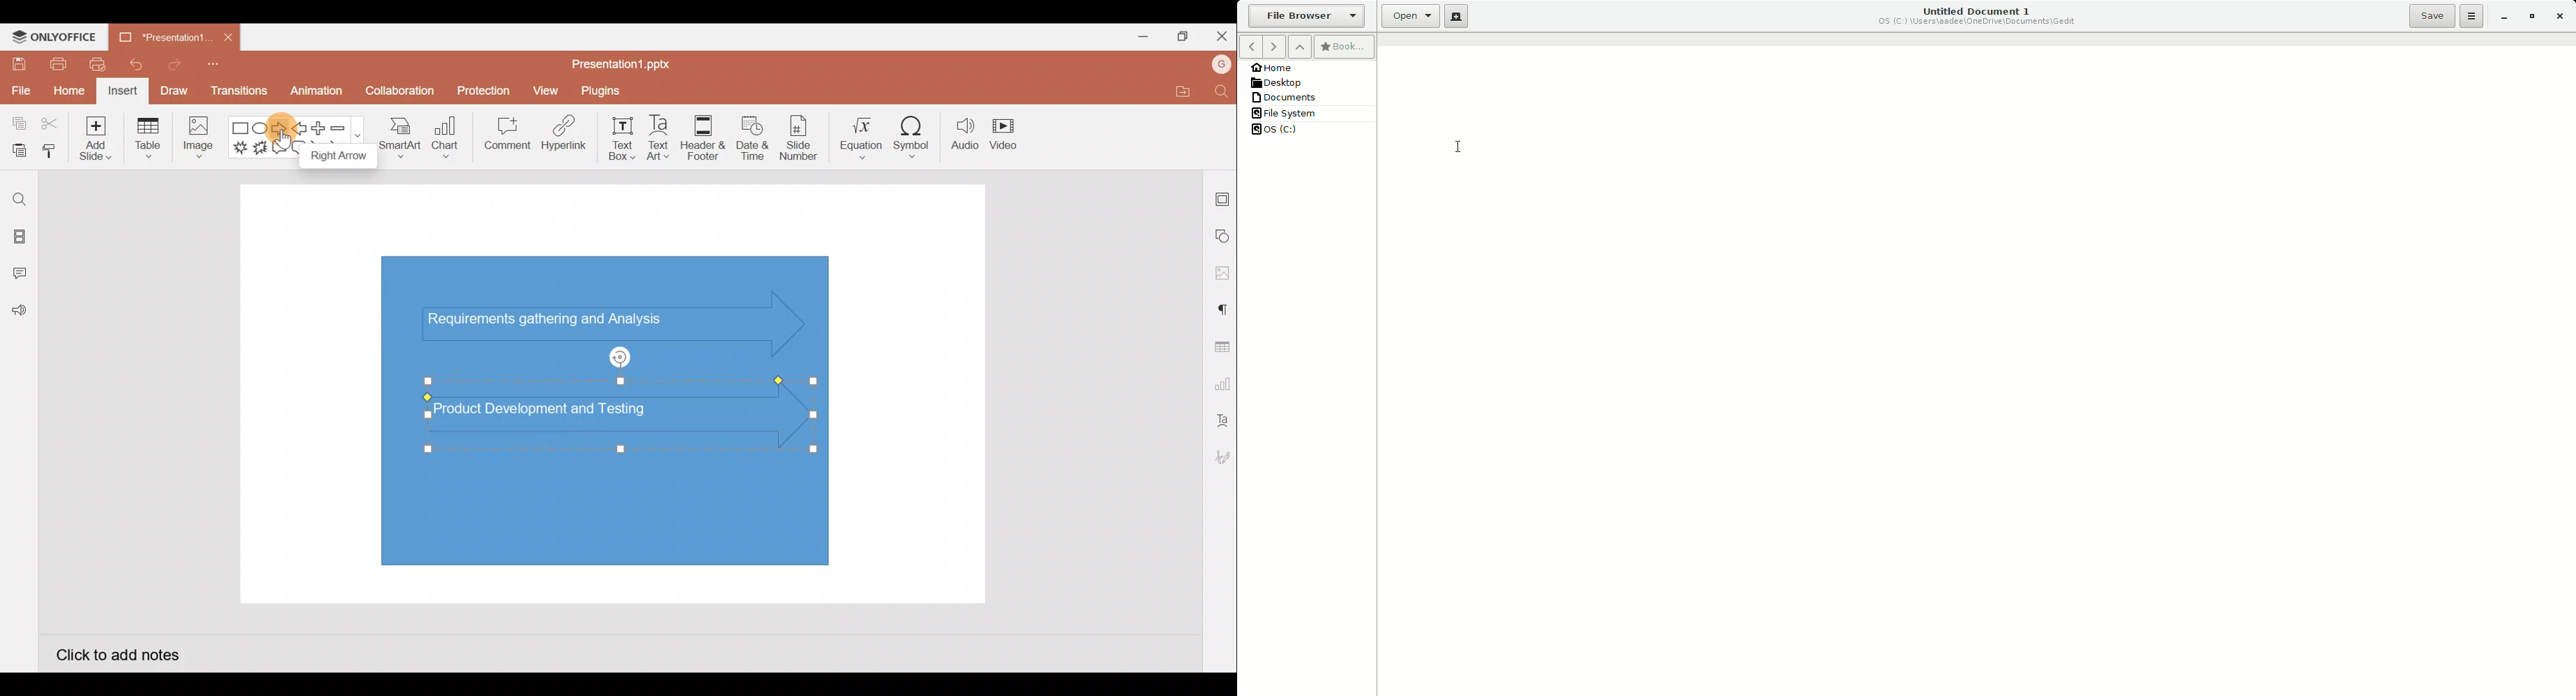  What do you see at coordinates (228, 34) in the screenshot?
I see `Close document` at bounding box center [228, 34].